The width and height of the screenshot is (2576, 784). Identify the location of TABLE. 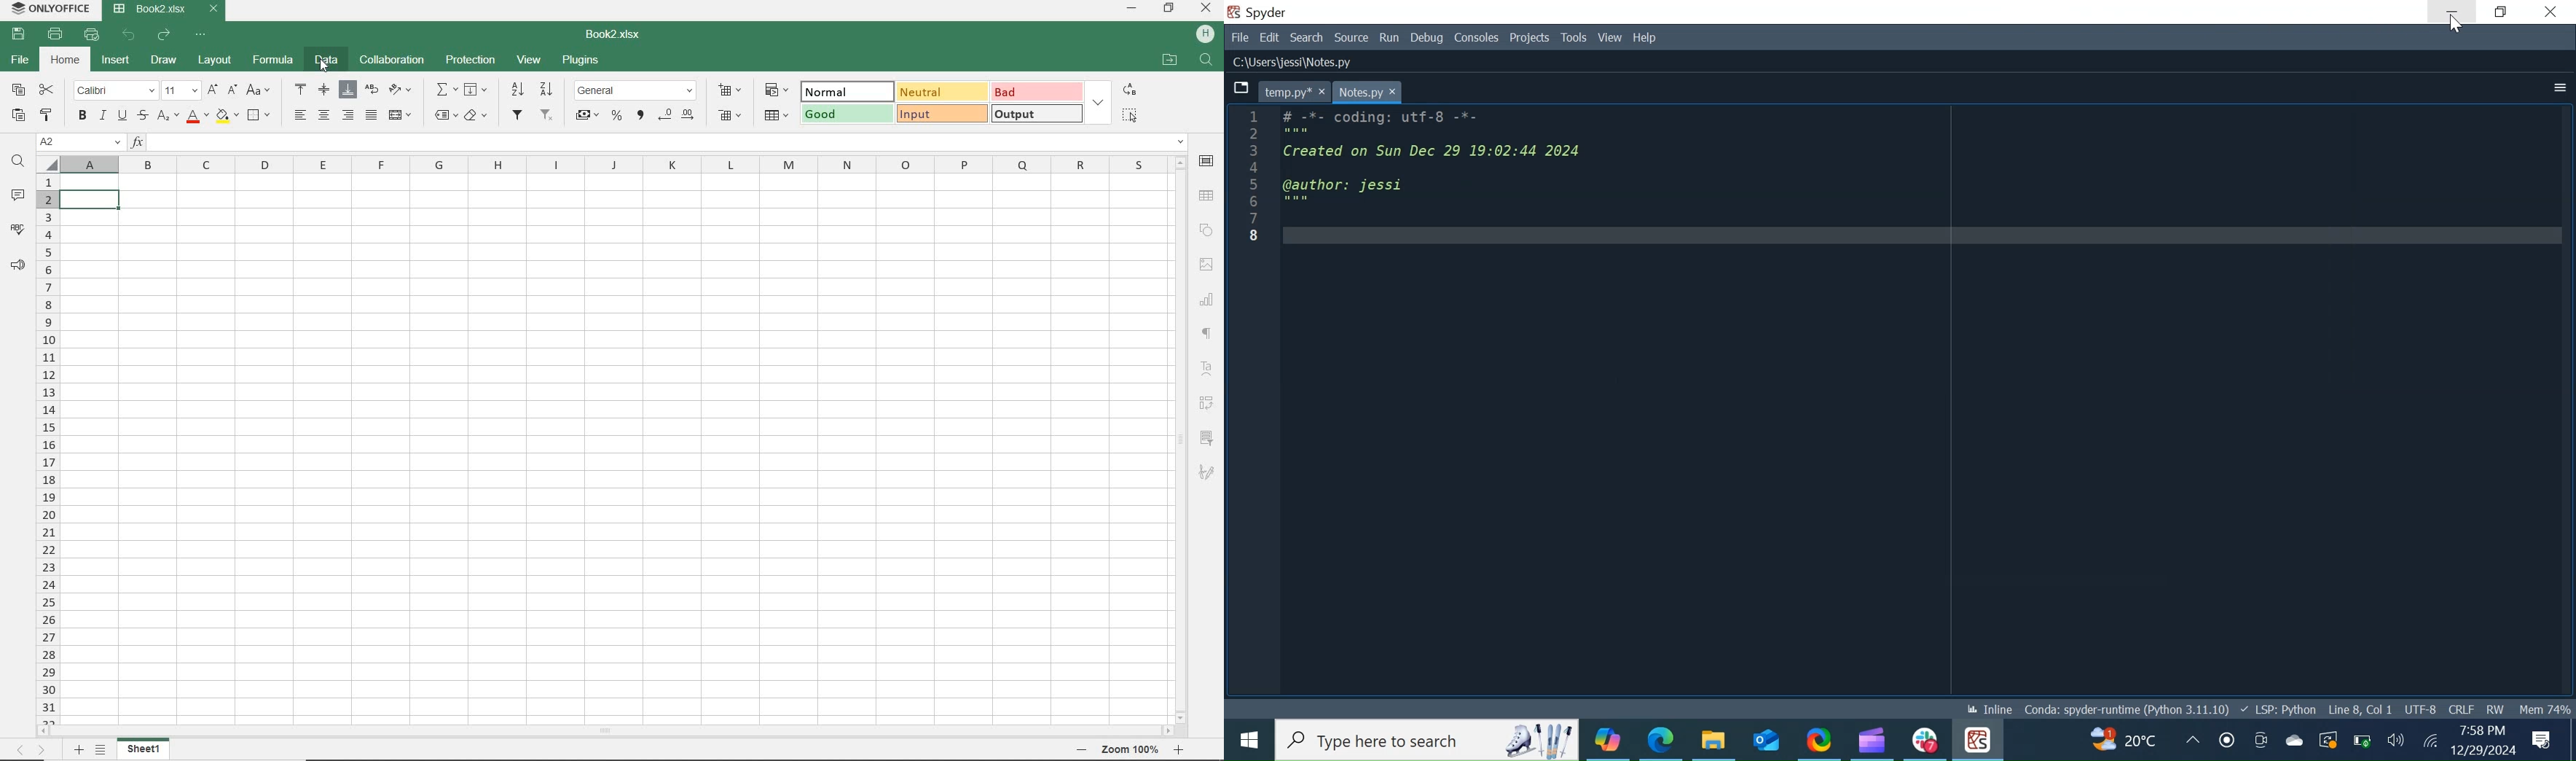
(1207, 195).